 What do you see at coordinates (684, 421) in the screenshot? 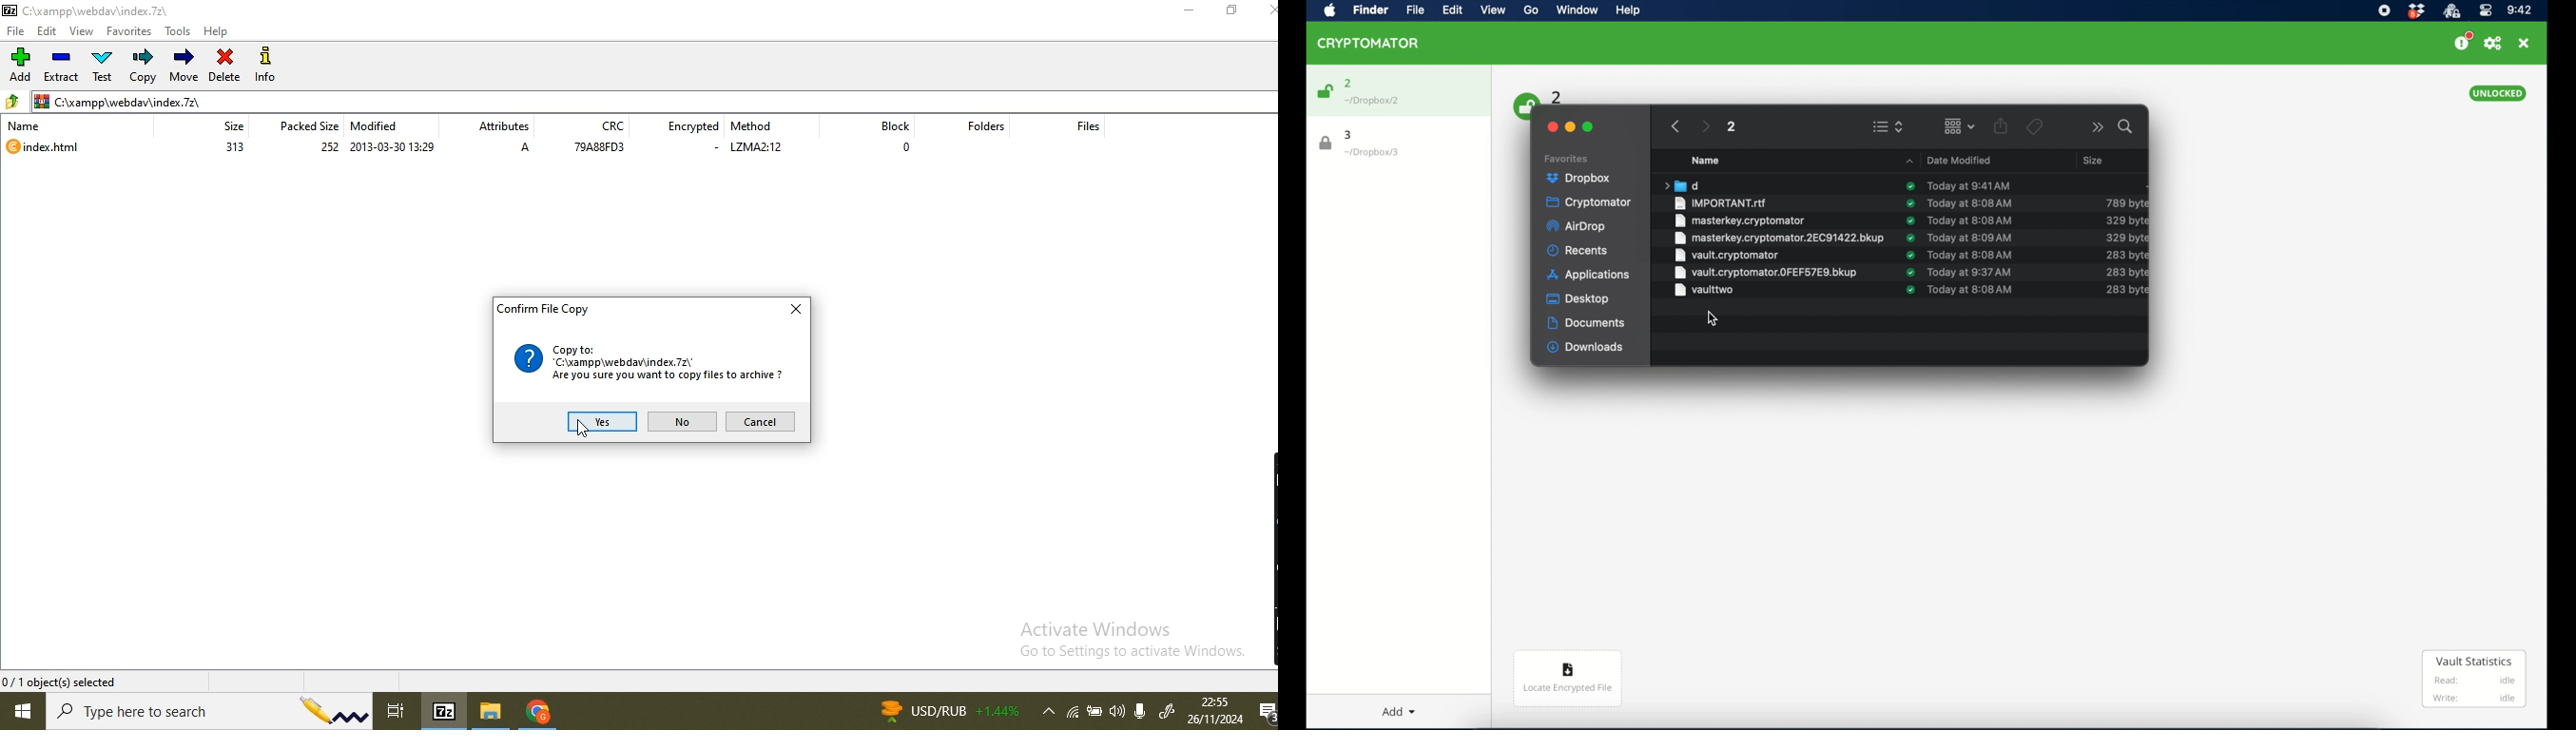
I see `no` at bounding box center [684, 421].